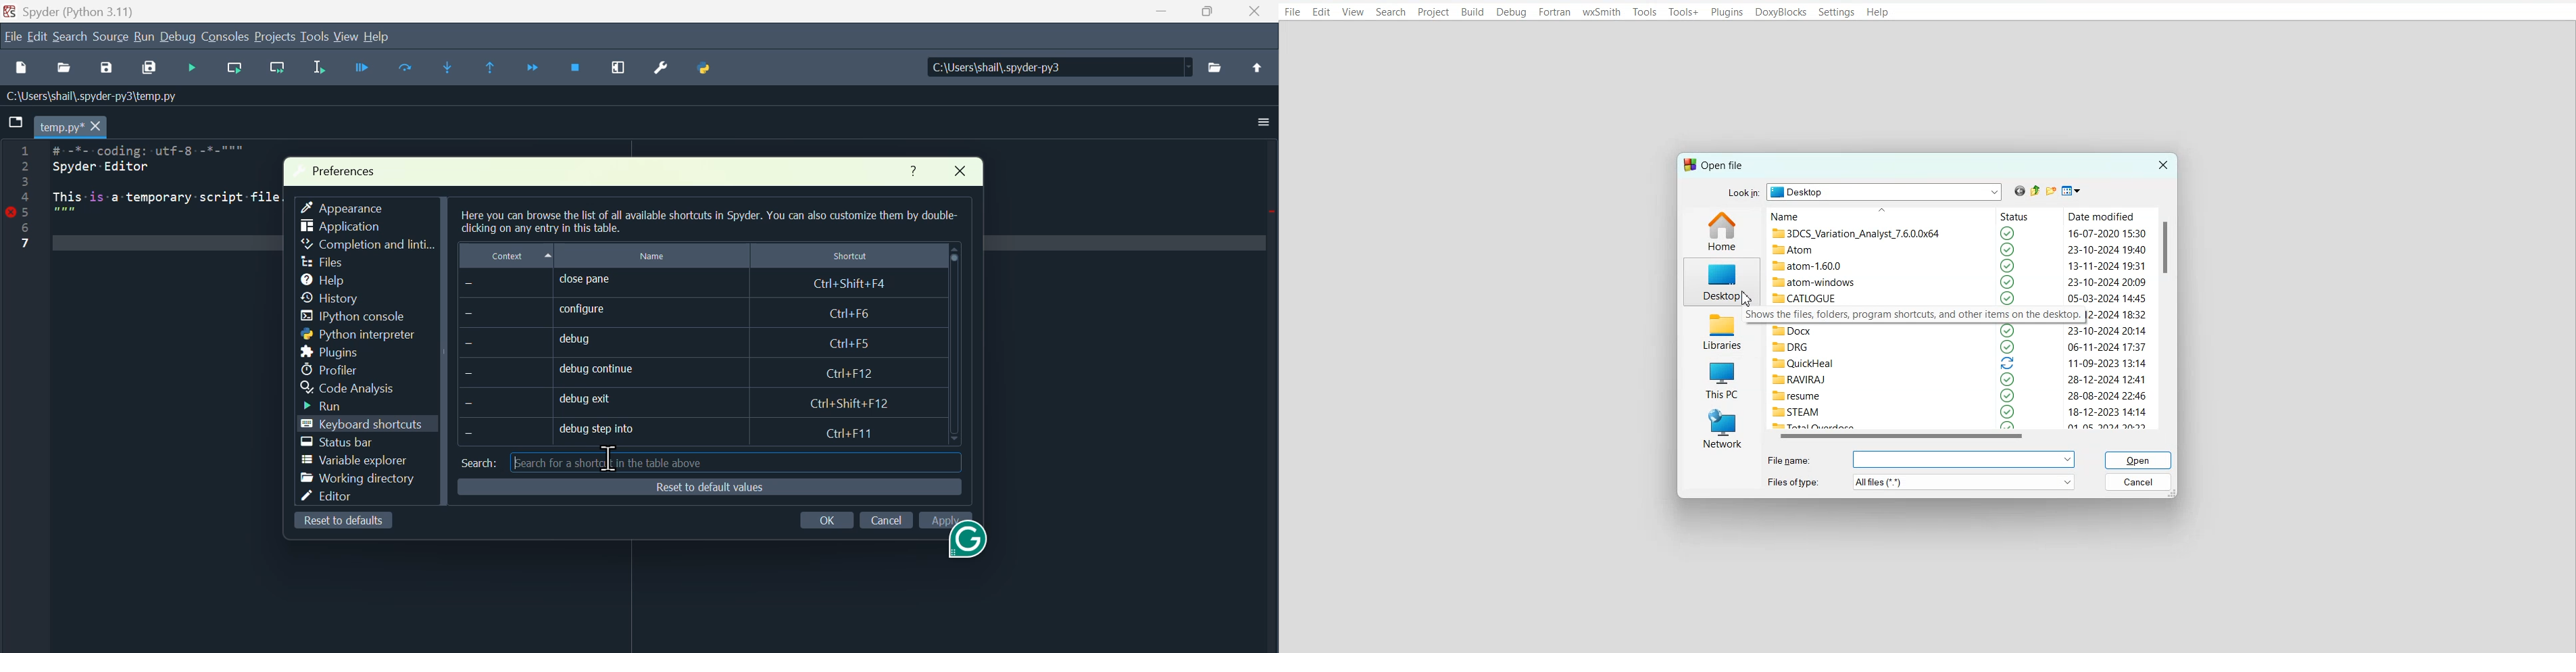  I want to click on Network, so click(1716, 429).